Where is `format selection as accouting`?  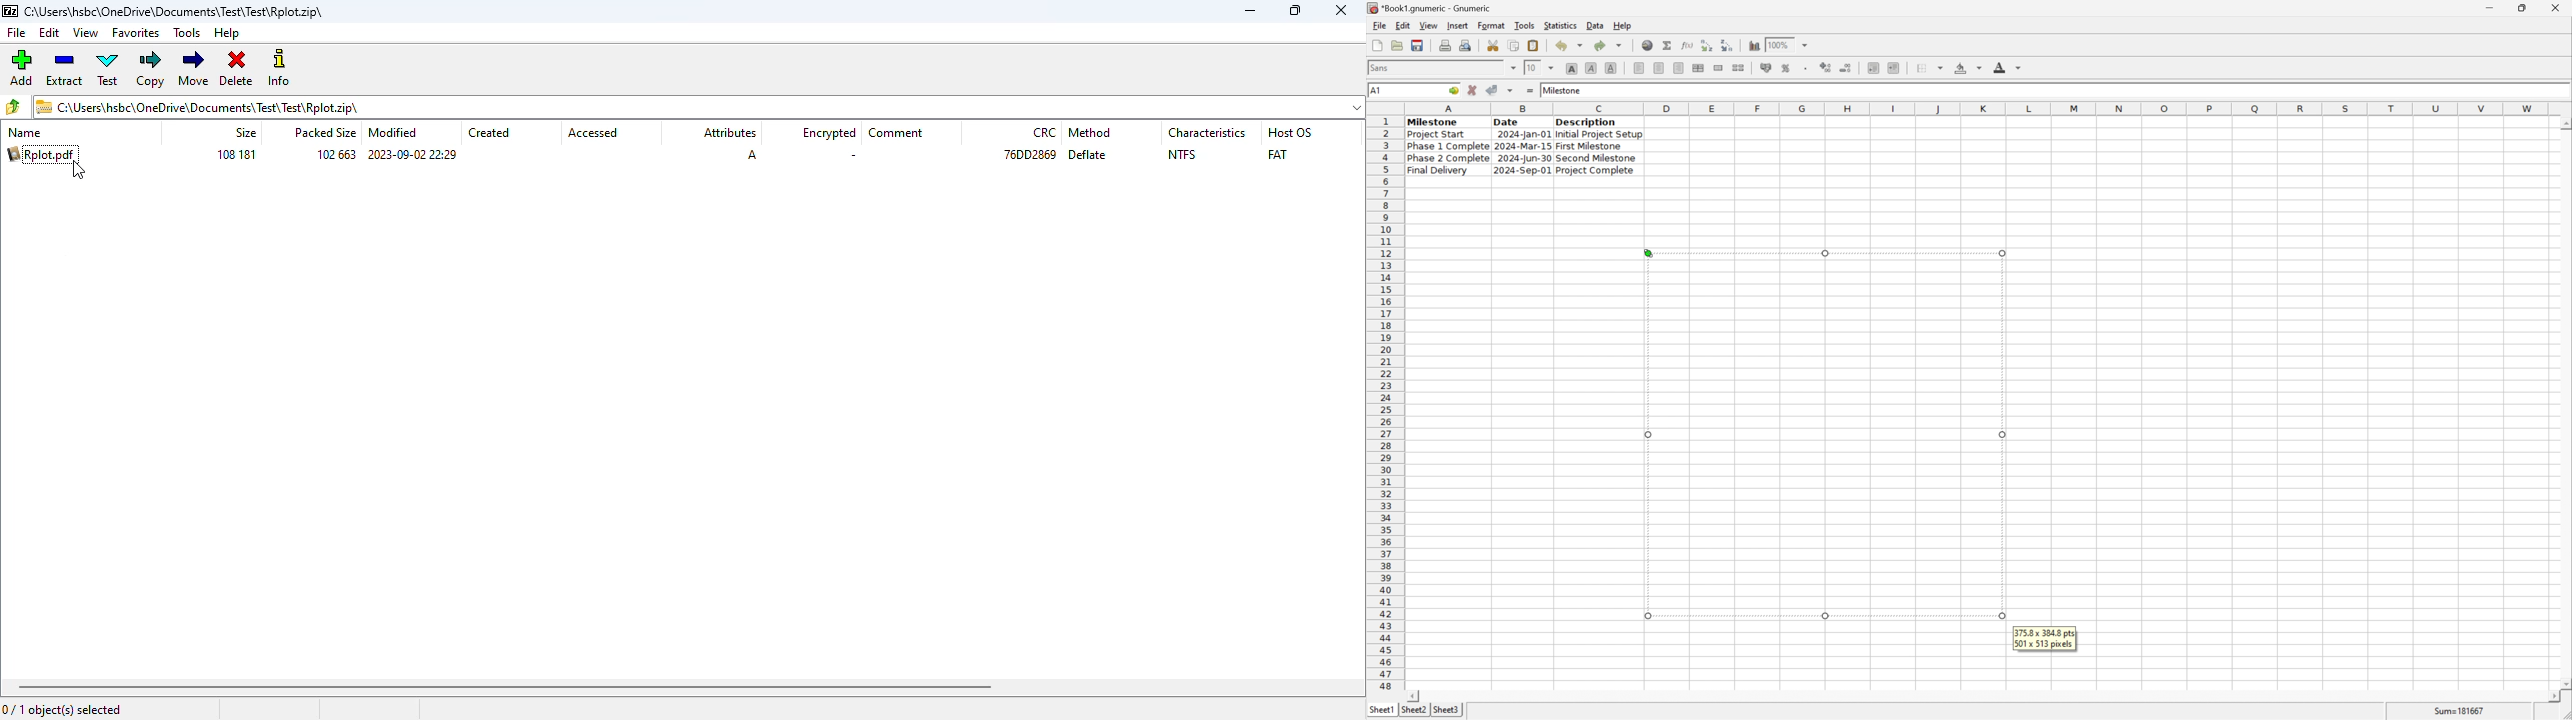 format selection as accouting is located at coordinates (1767, 68).